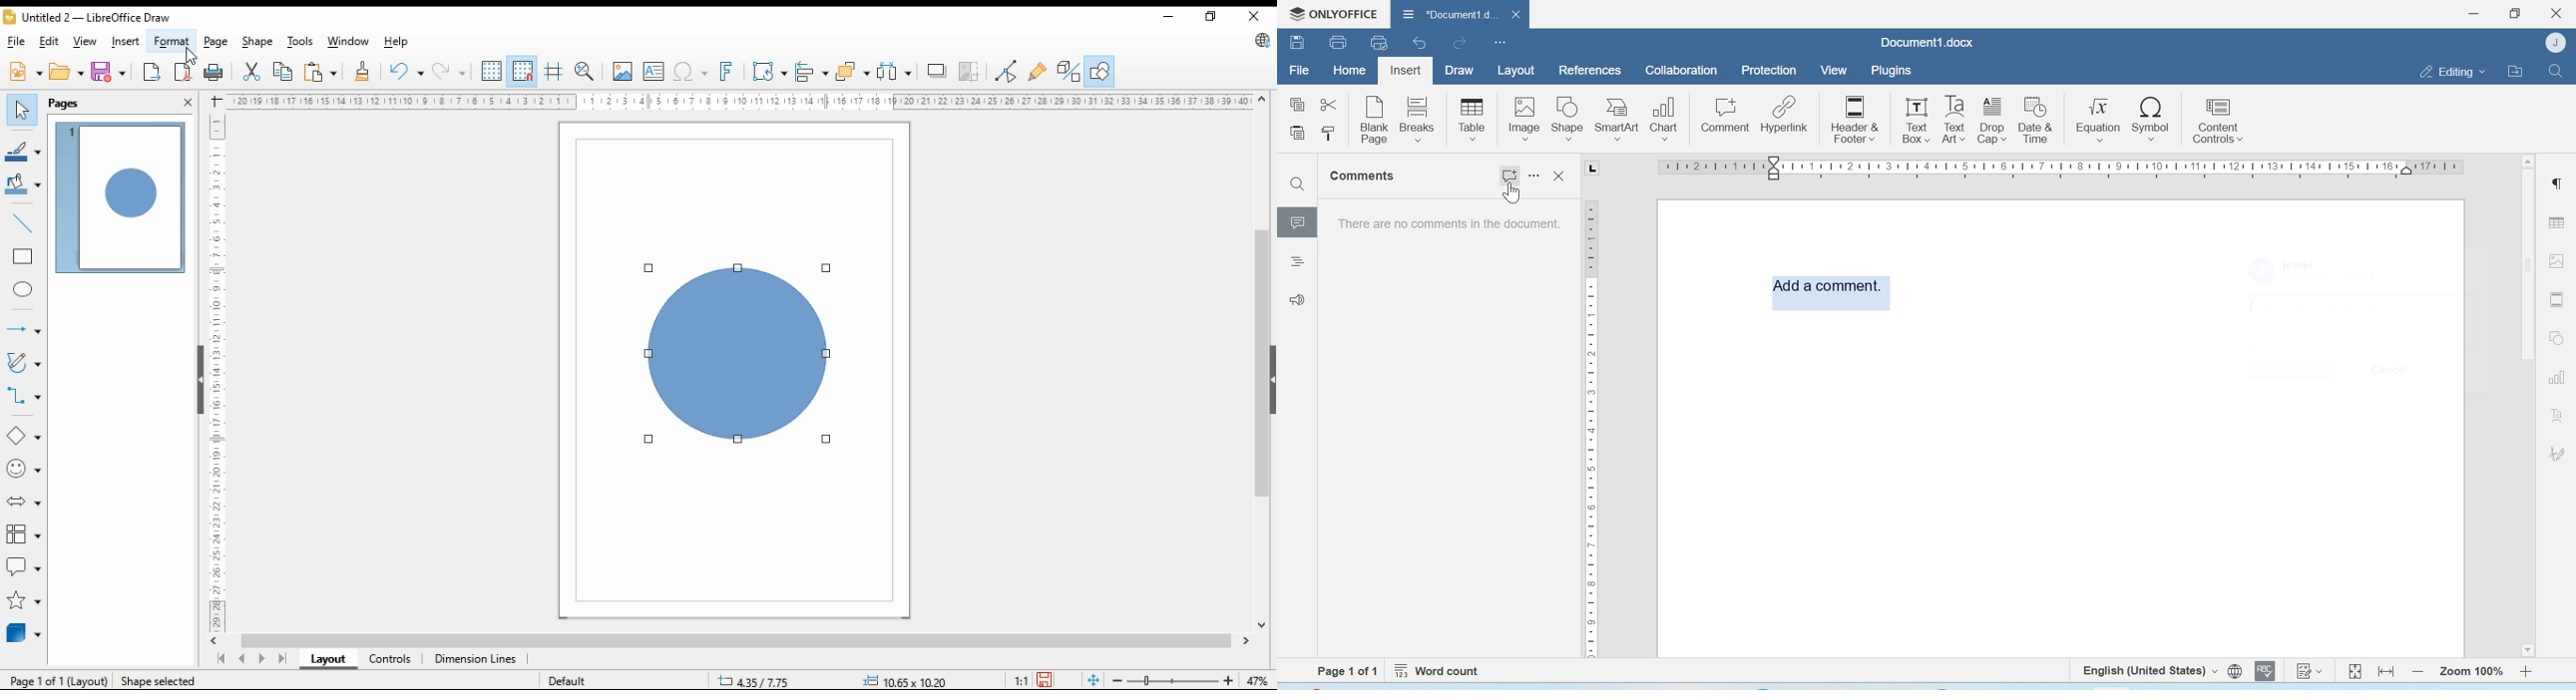  I want to click on dimension lines, so click(476, 658).